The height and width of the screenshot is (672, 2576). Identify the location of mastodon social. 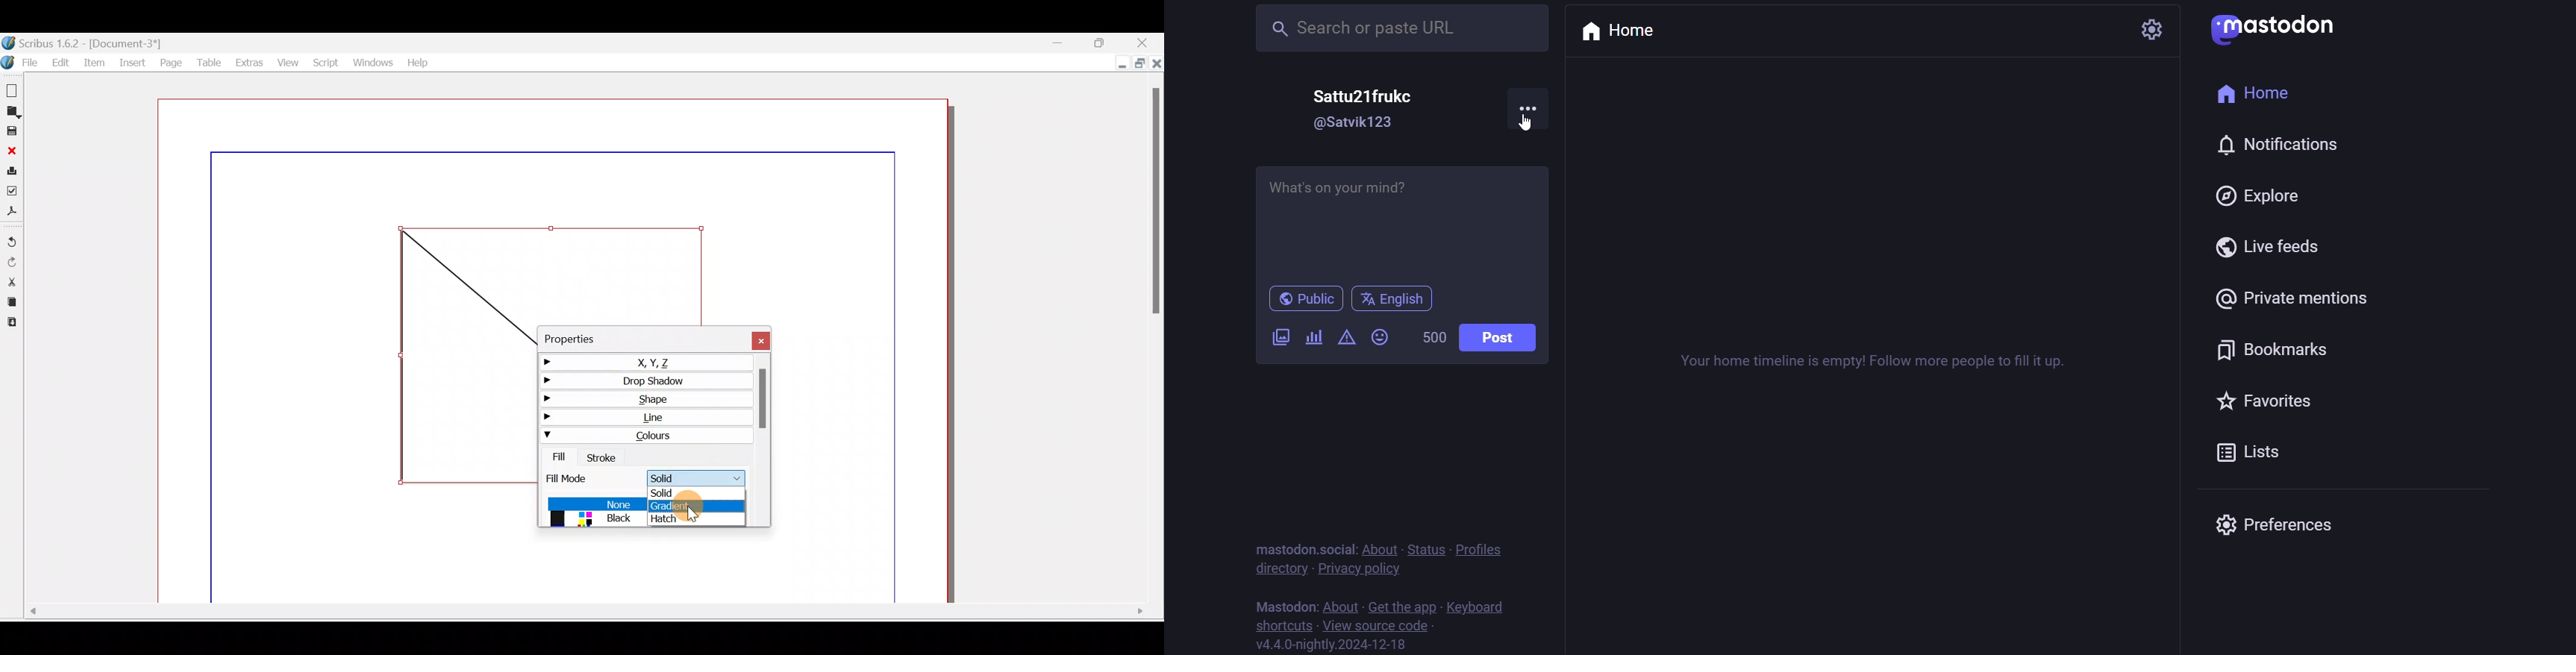
(1299, 547).